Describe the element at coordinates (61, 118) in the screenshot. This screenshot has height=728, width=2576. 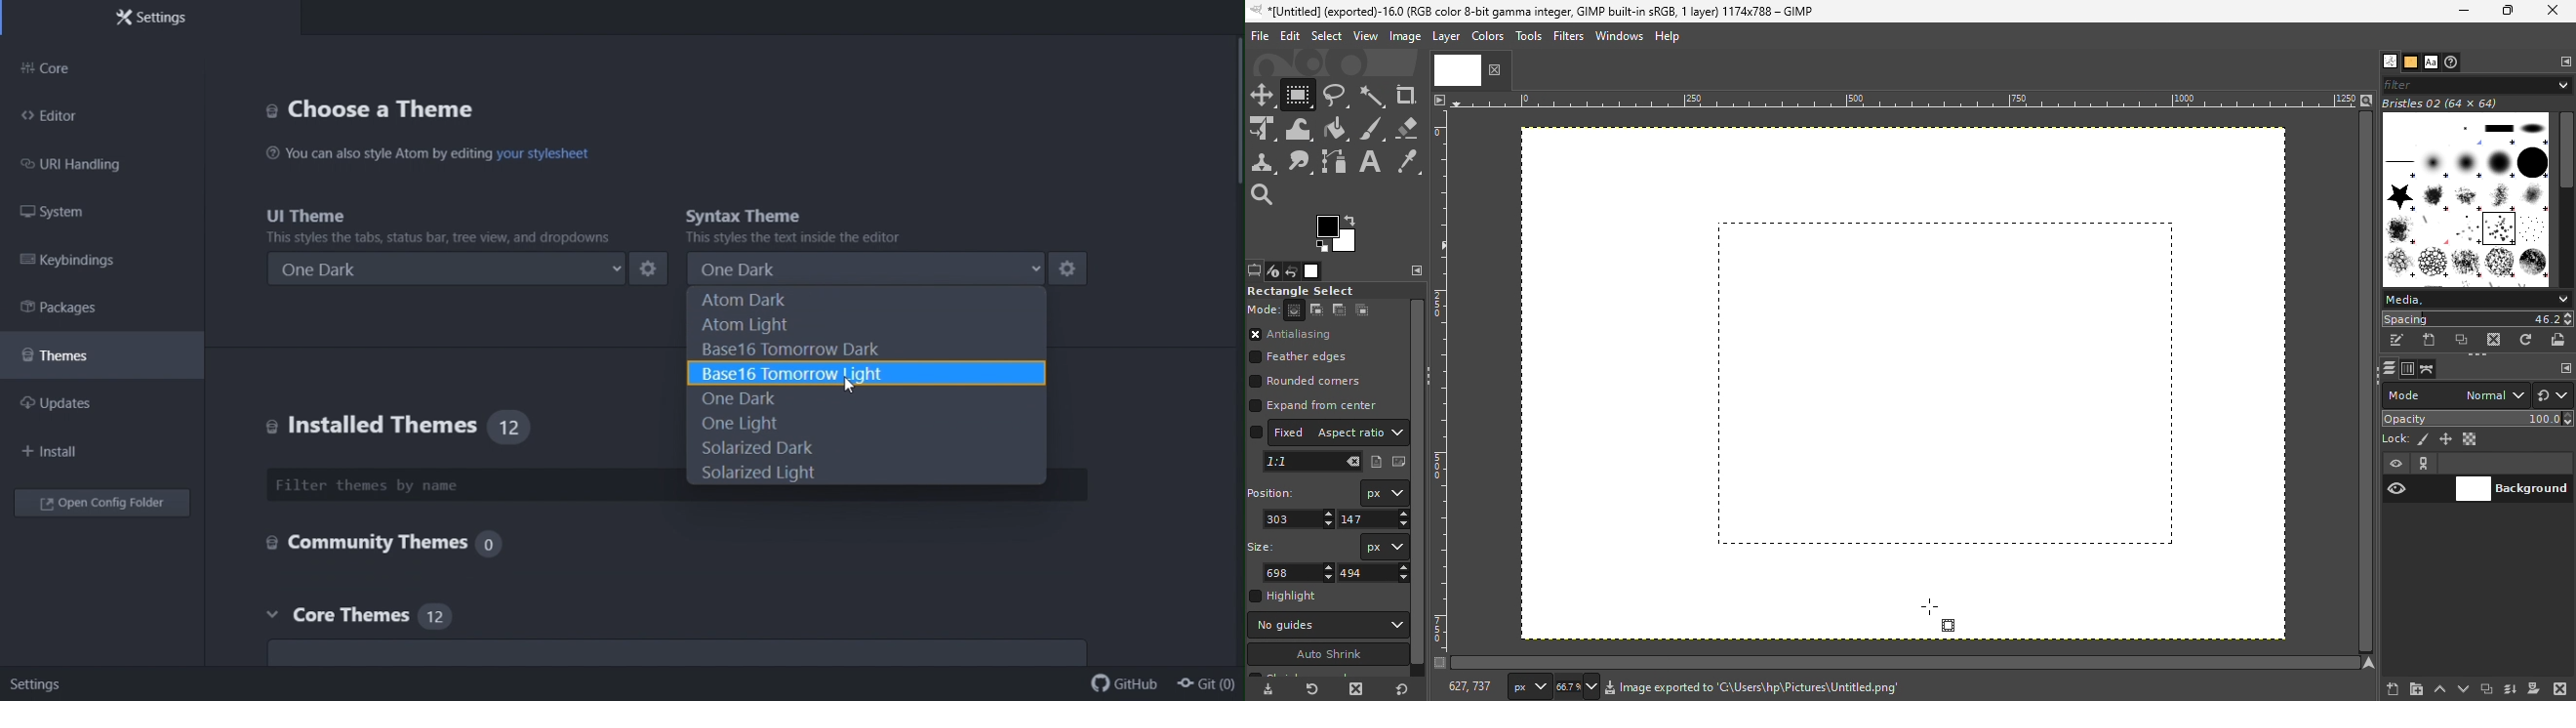
I see `Editor` at that location.